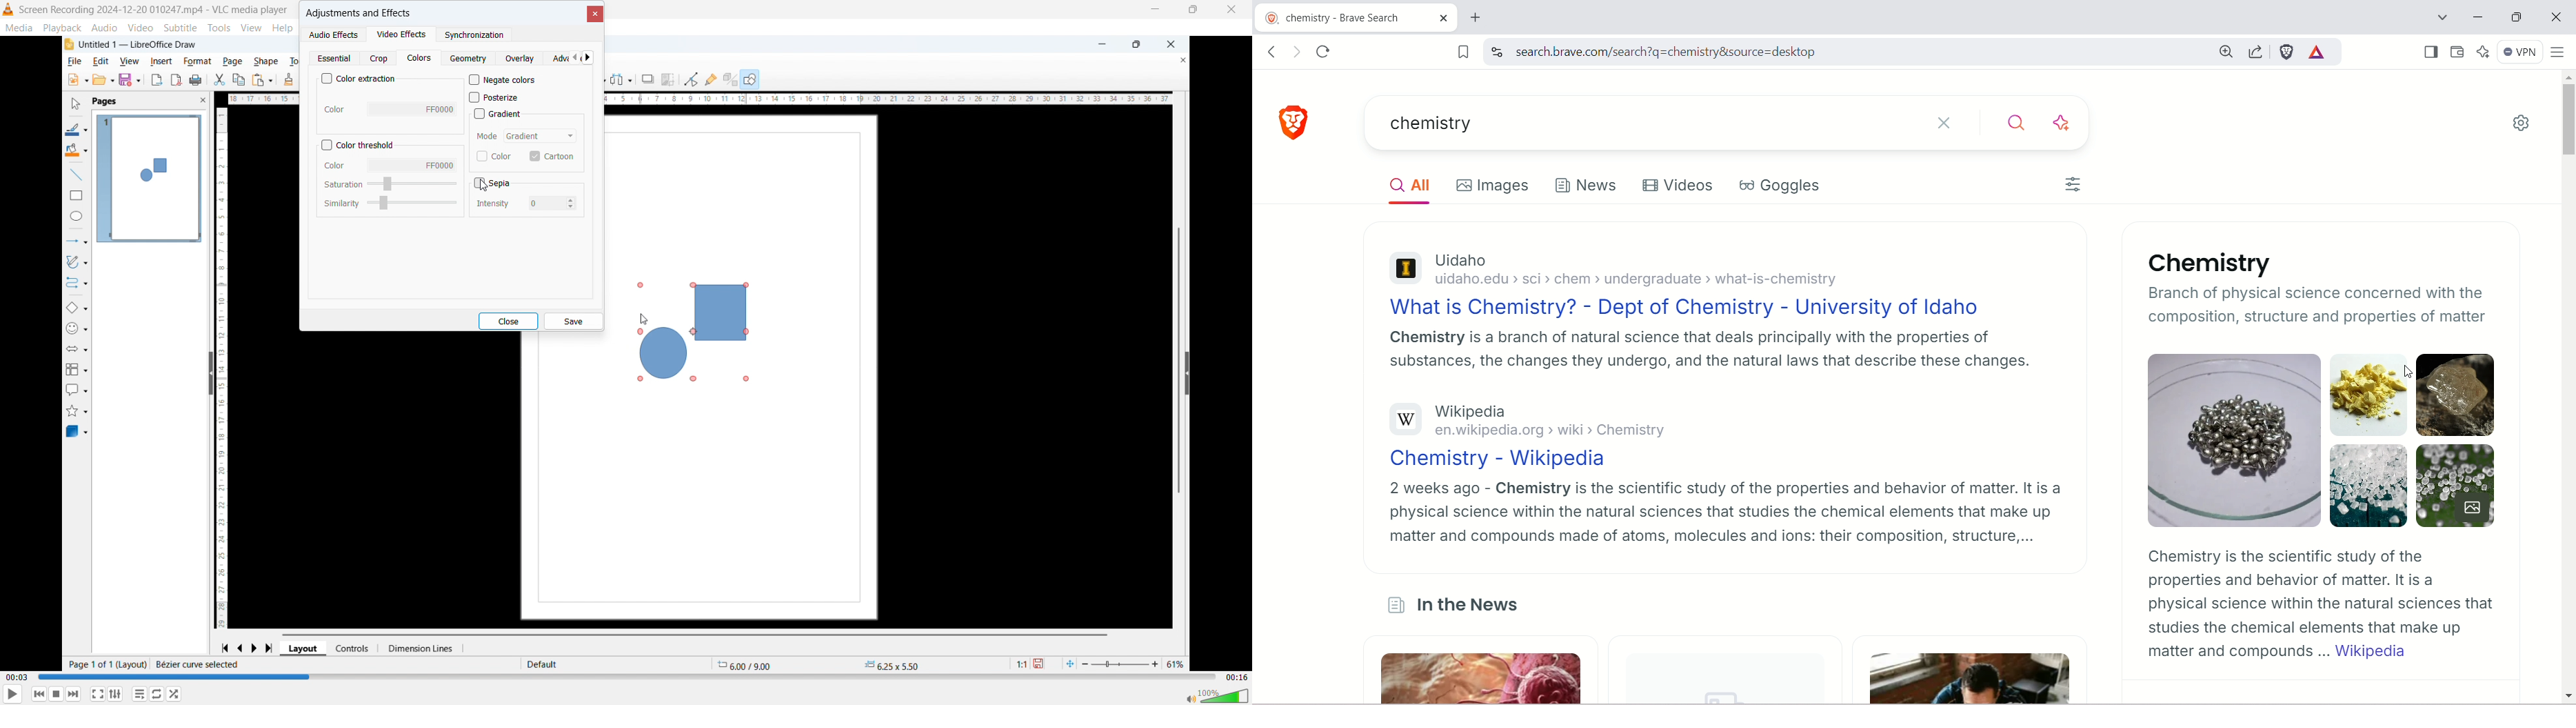 The height and width of the screenshot is (728, 2576). Describe the element at coordinates (1462, 258) in the screenshot. I see `Uidaho` at that location.